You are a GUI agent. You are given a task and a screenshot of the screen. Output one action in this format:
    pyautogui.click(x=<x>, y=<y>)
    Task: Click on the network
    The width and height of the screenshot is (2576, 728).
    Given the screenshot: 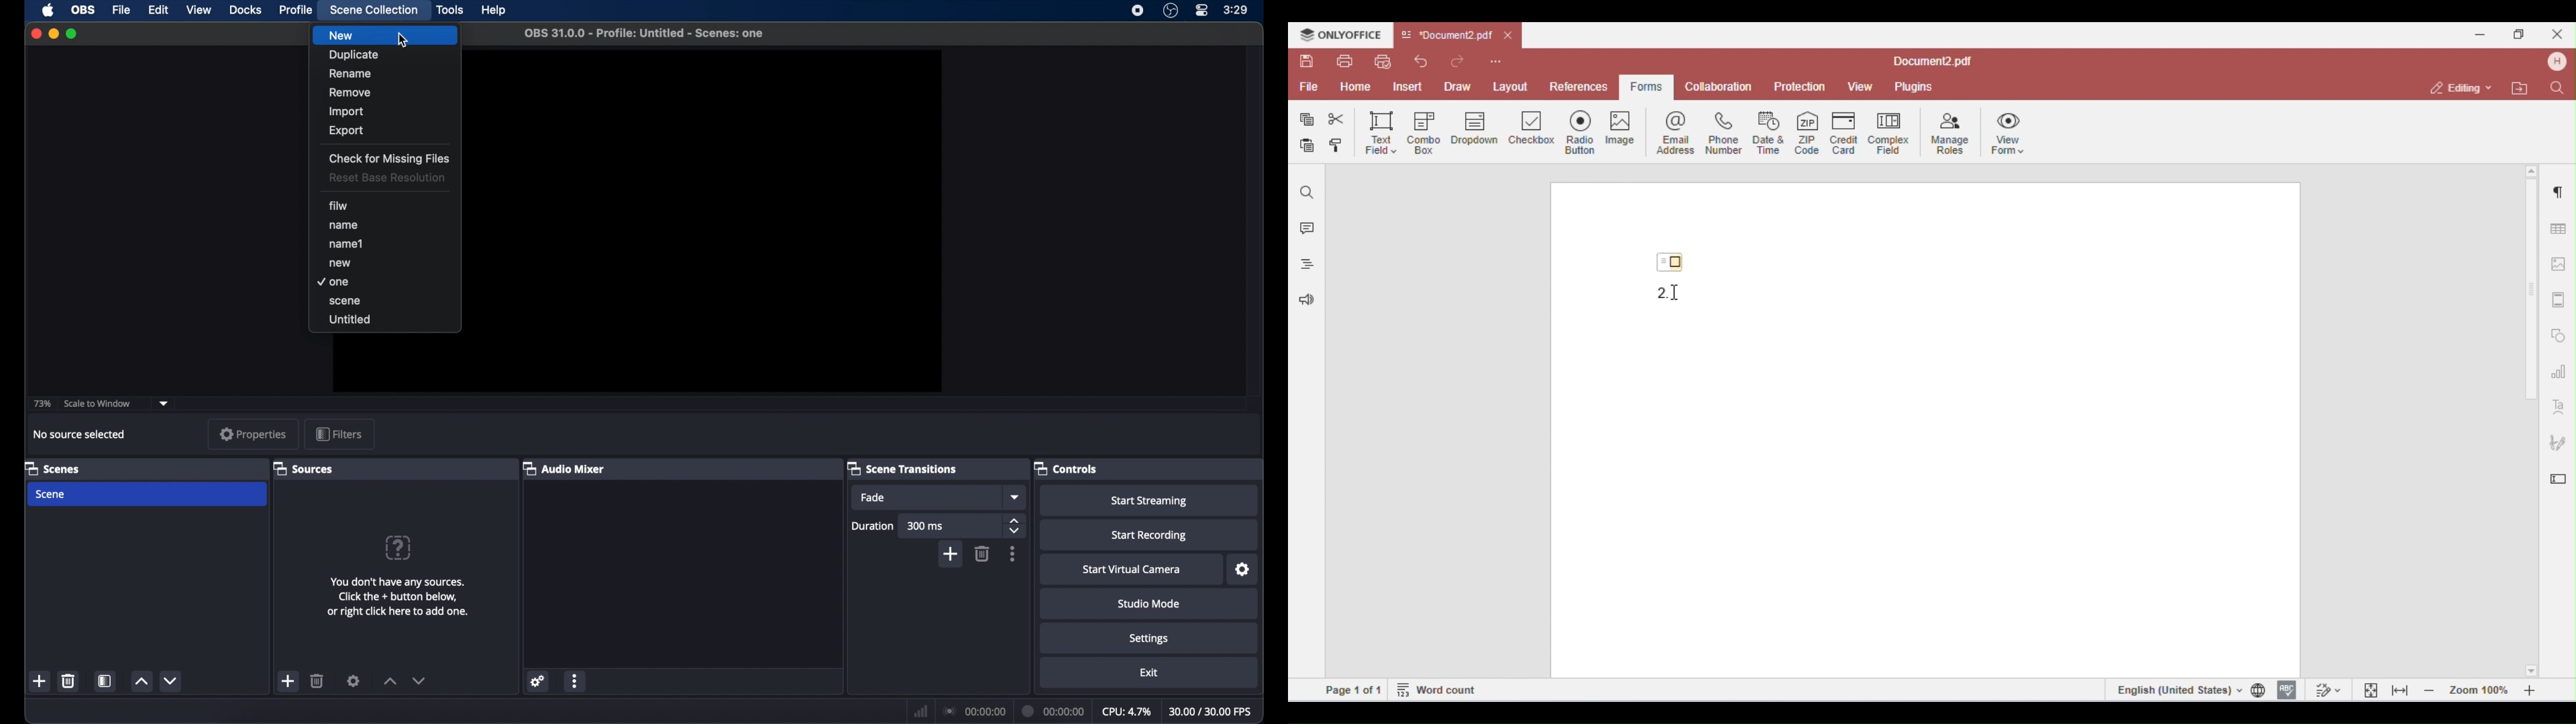 What is the action you would take?
    pyautogui.click(x=919, y=709)
    